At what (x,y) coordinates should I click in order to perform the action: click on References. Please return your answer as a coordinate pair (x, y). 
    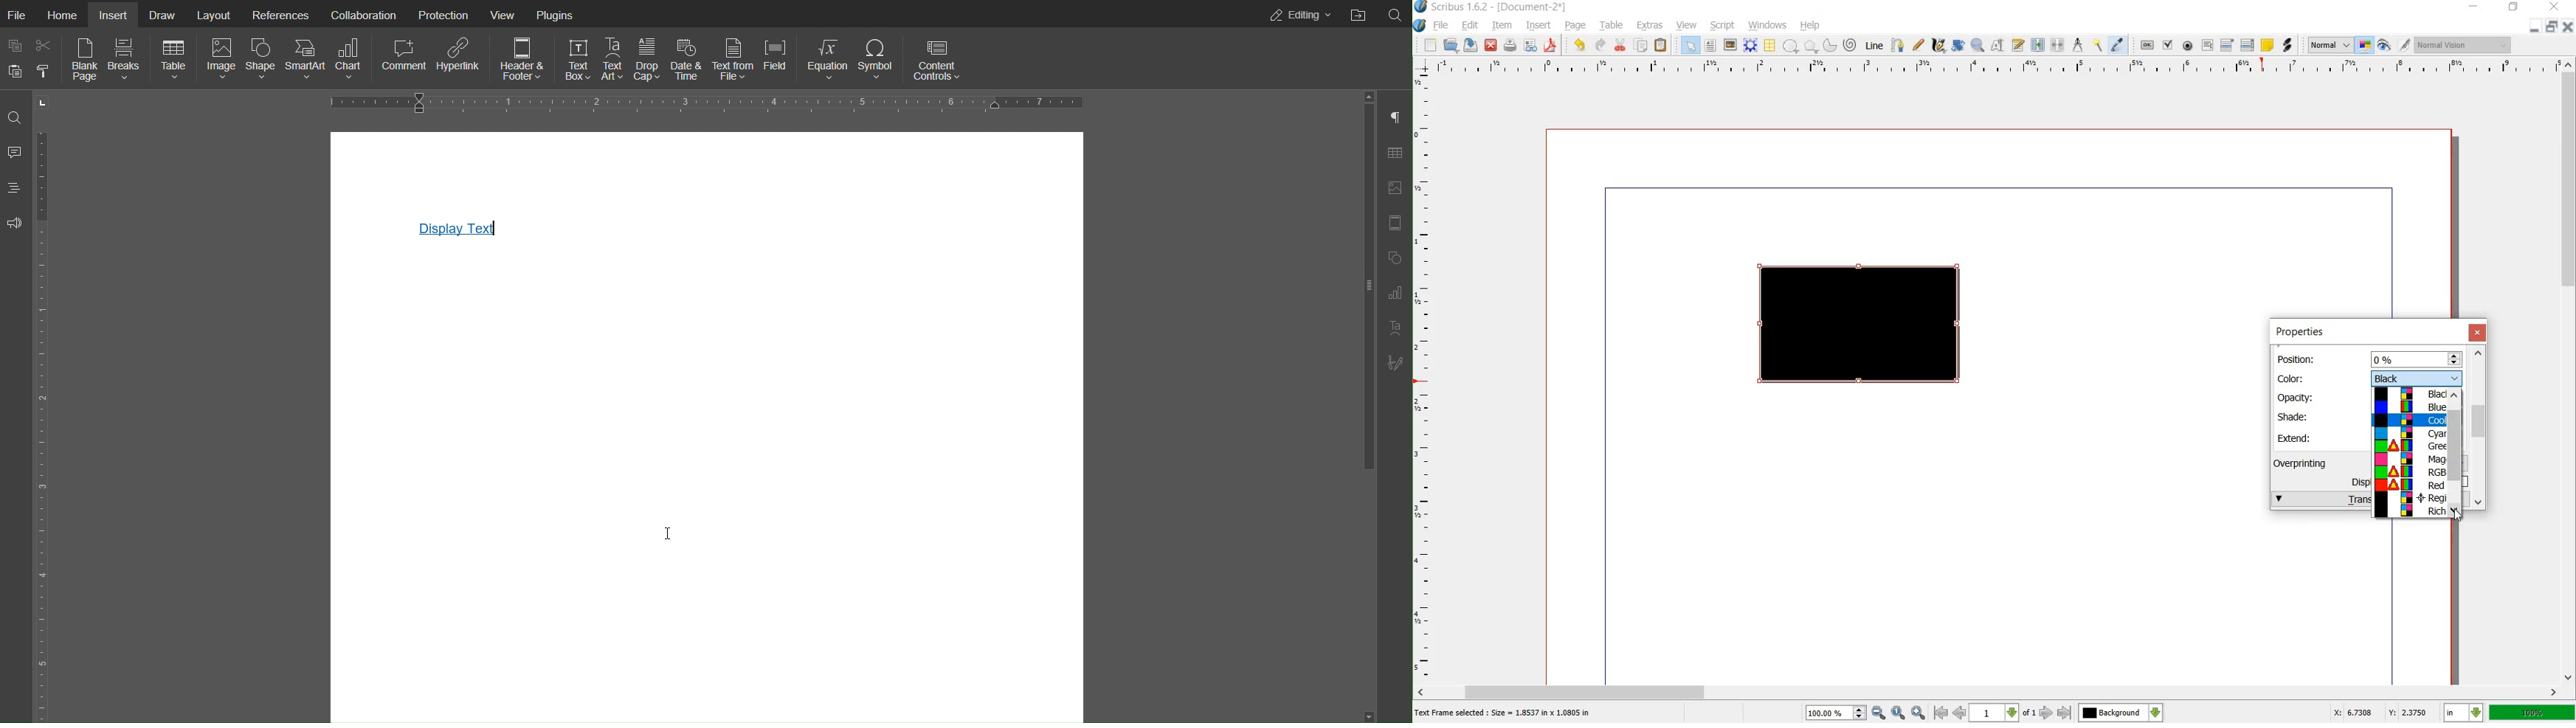
    Looking at the image, I should click on (278, 14).